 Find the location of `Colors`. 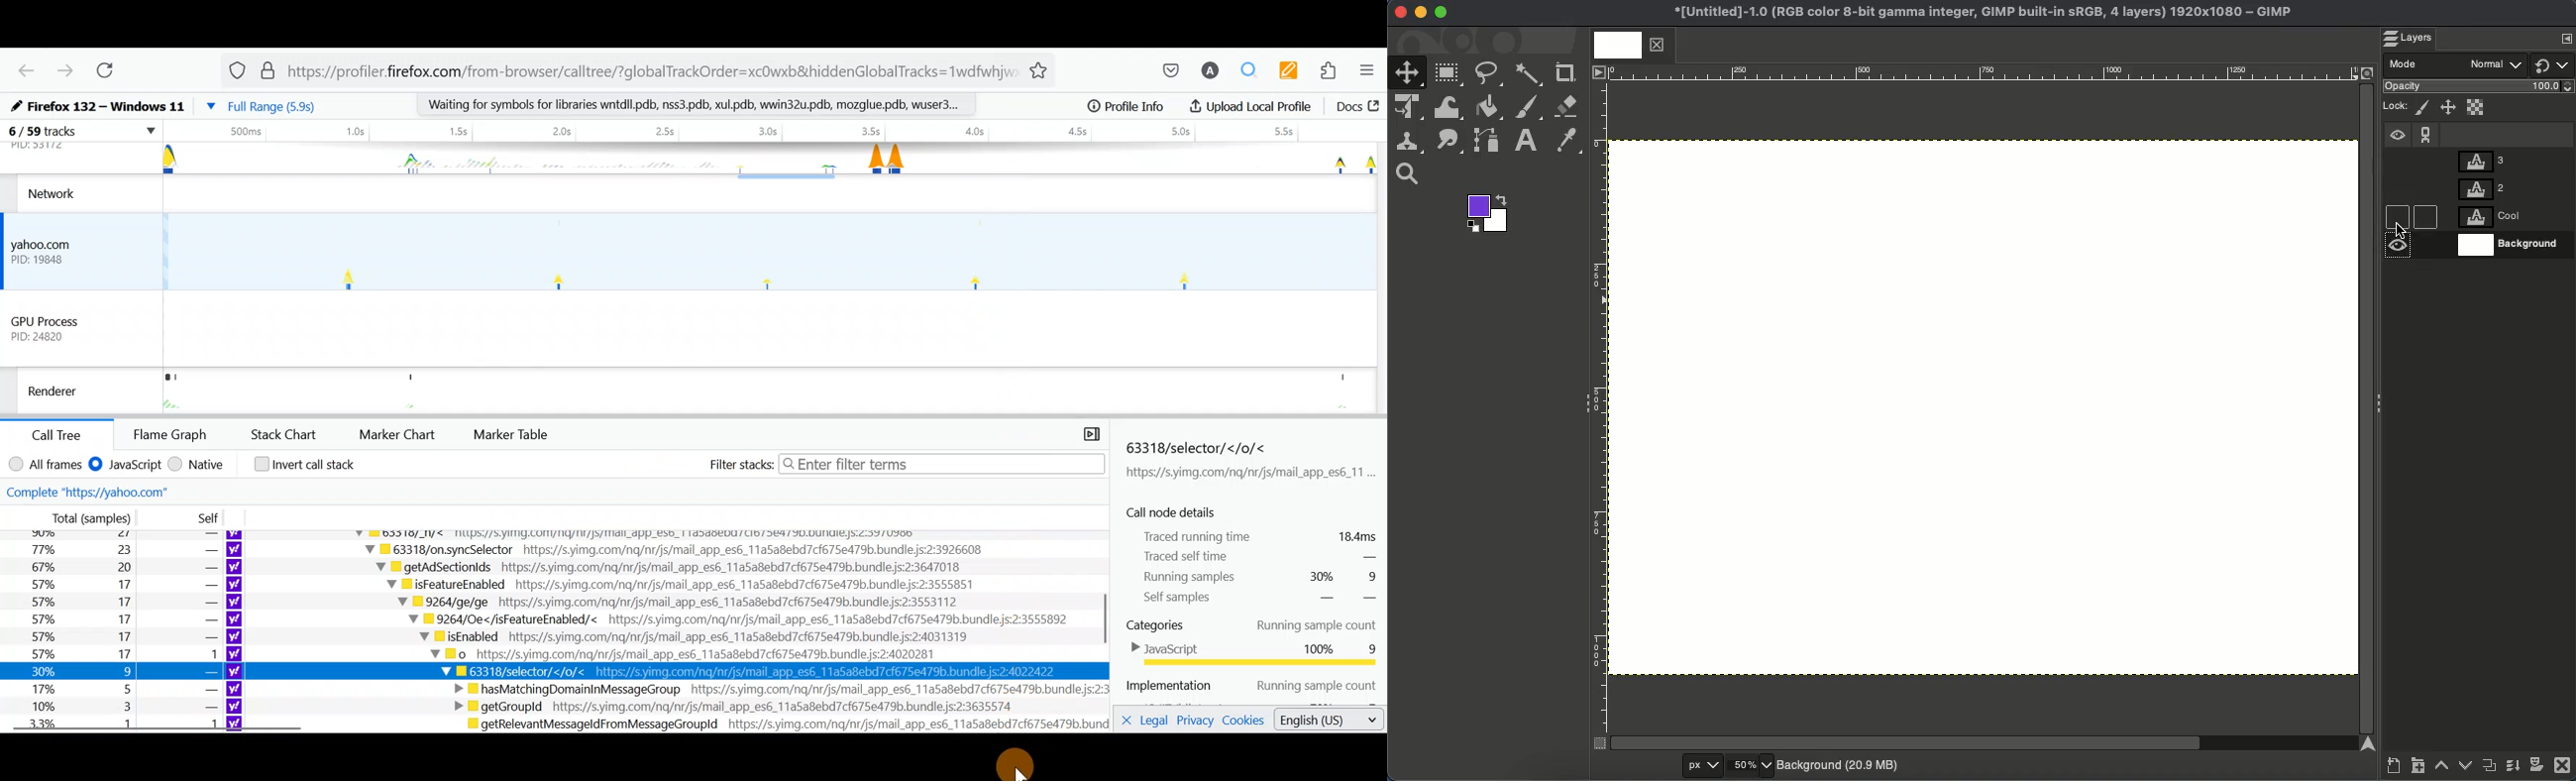

Colors is located at coordinates (1490, 215).